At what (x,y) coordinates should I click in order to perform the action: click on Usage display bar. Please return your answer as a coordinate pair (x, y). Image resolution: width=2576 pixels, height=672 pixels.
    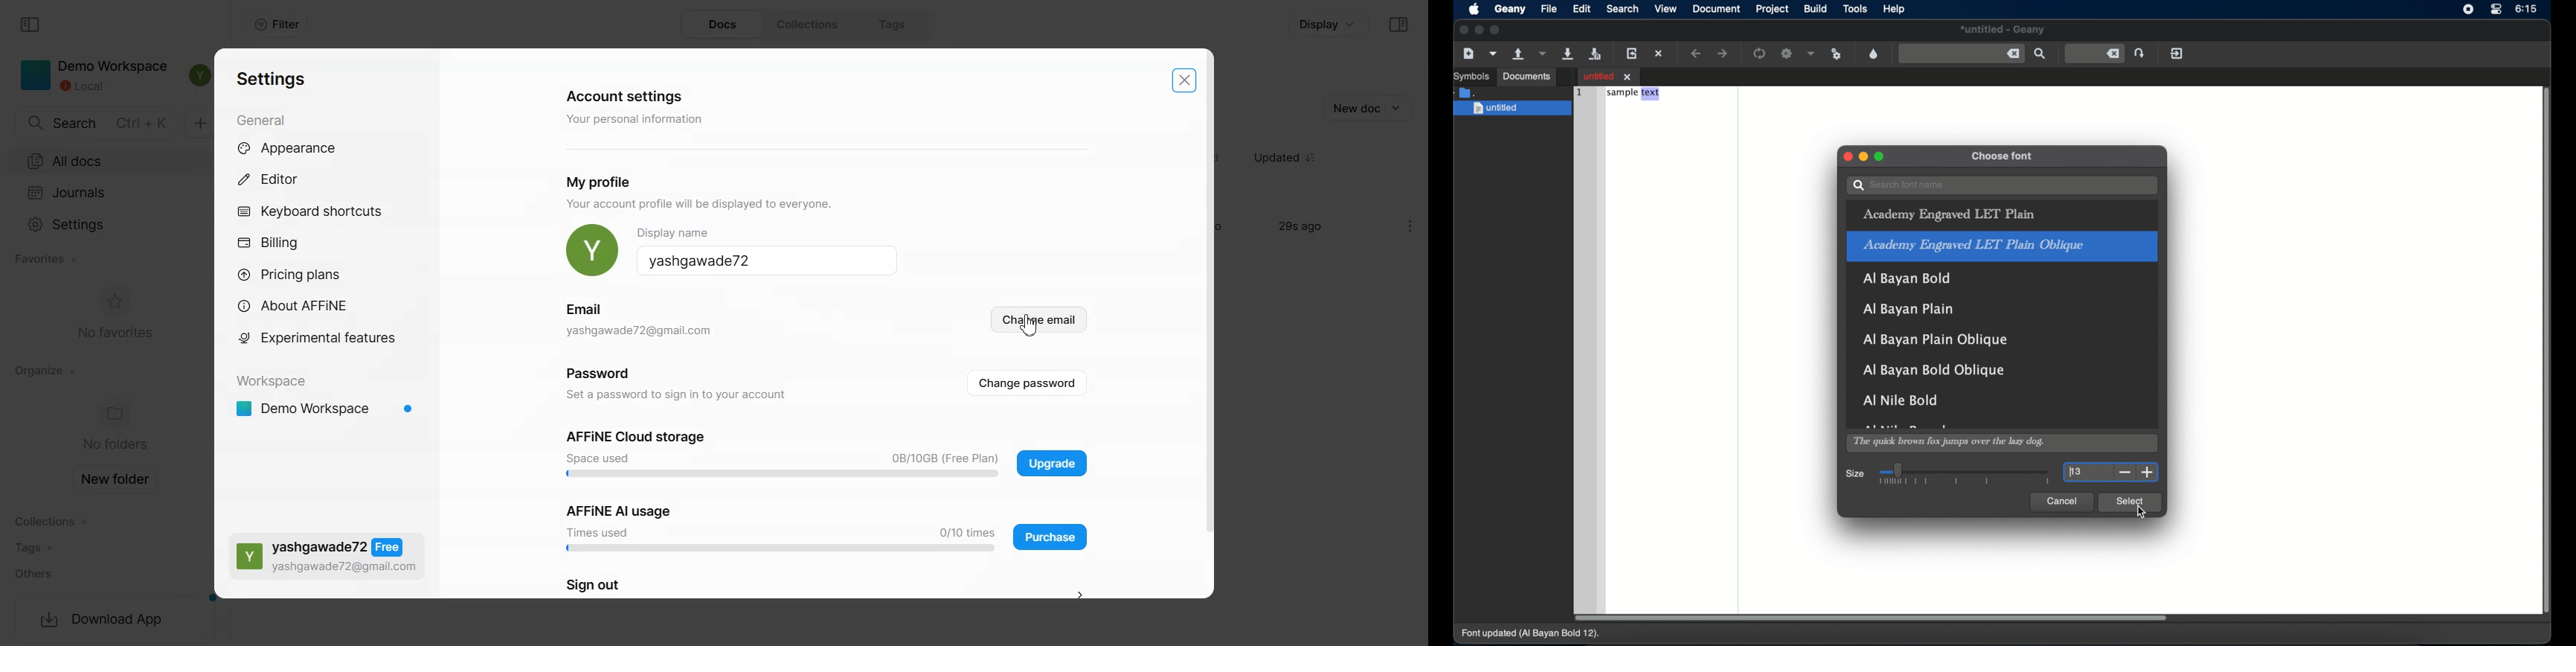
    Looking at the image, I should click on (780, 540).